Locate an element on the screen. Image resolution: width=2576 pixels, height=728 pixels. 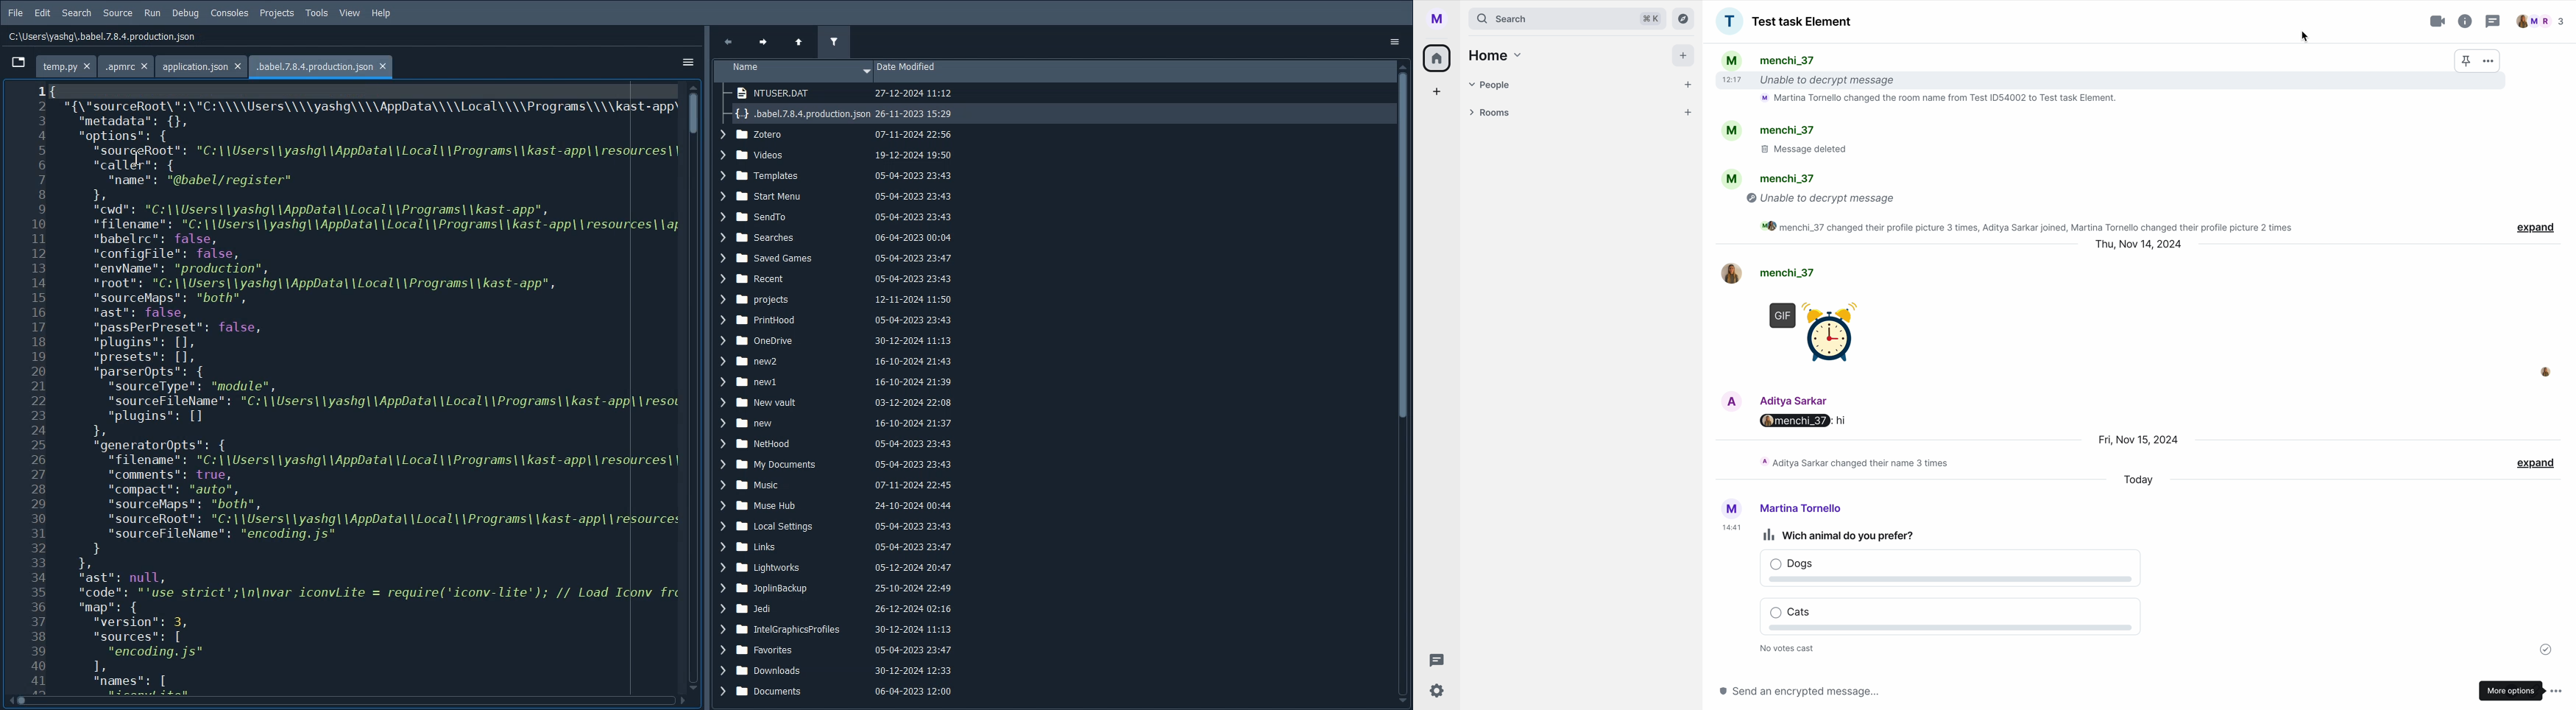
Vertical scroll bar is located at coordinates (693, 387).